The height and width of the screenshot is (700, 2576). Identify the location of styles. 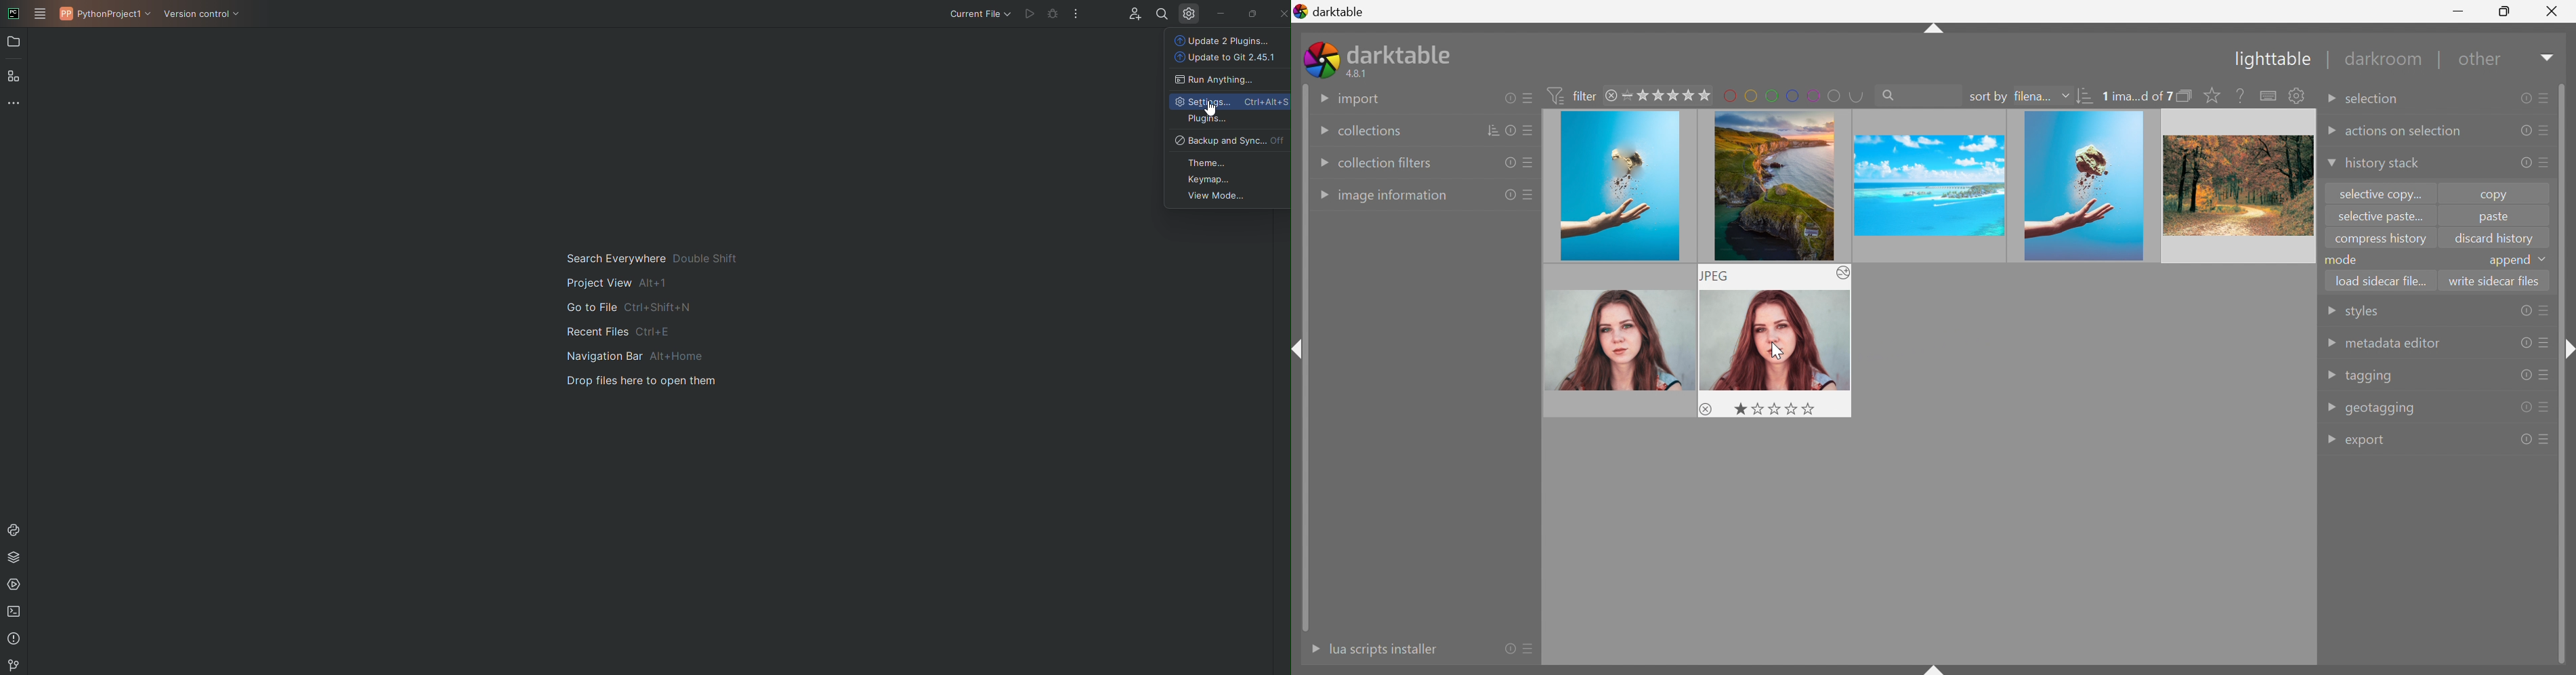
(2360, 313).